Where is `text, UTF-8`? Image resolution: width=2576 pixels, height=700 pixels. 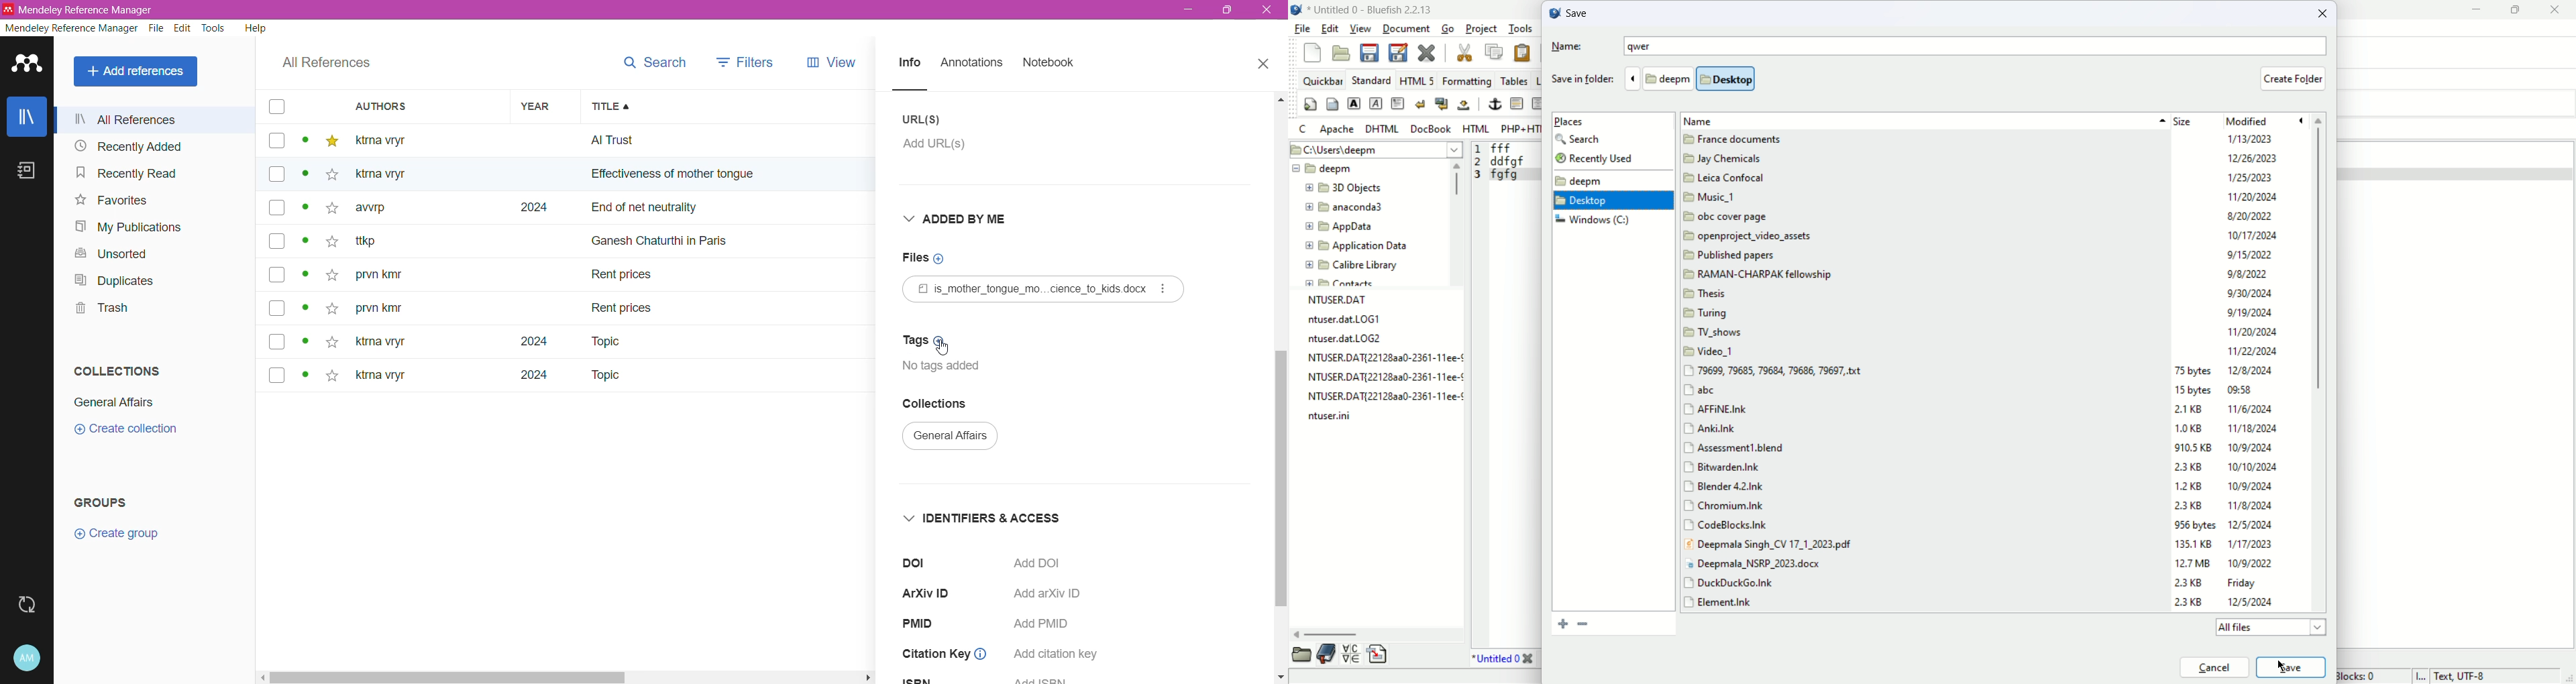 text, UTF-8 is located at coordinates (2447, 676).